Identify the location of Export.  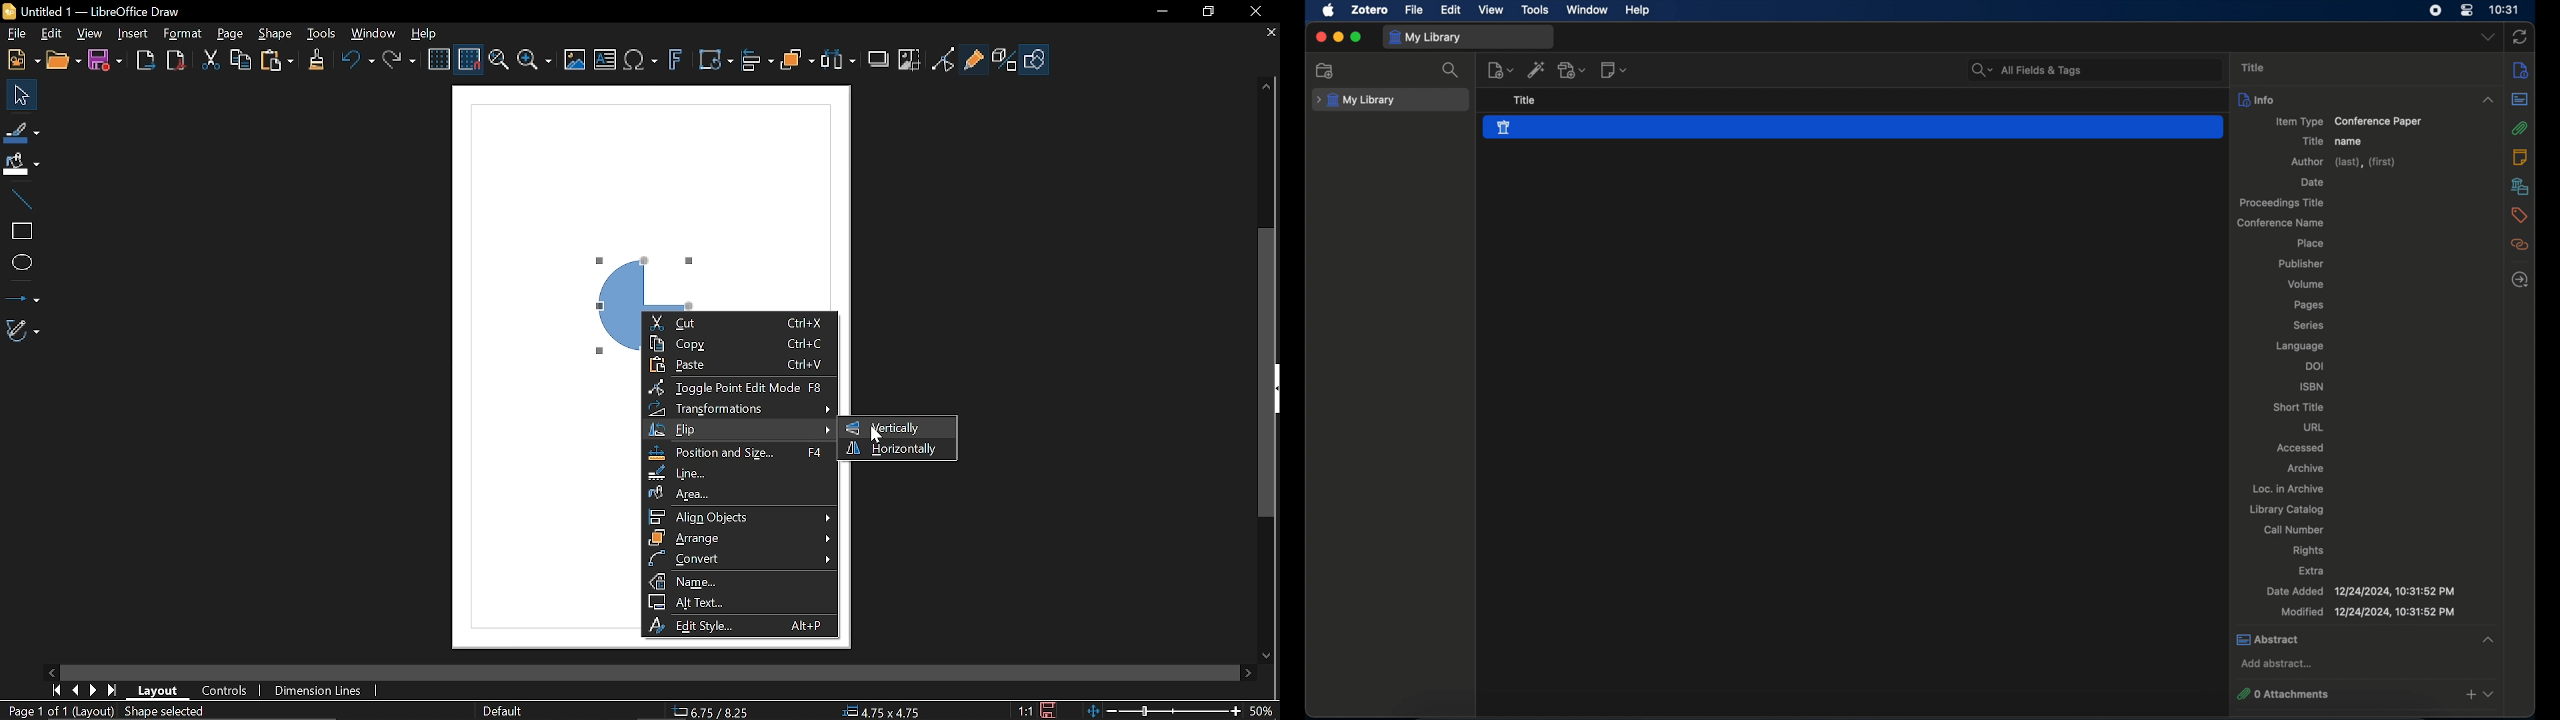
(146, 59).